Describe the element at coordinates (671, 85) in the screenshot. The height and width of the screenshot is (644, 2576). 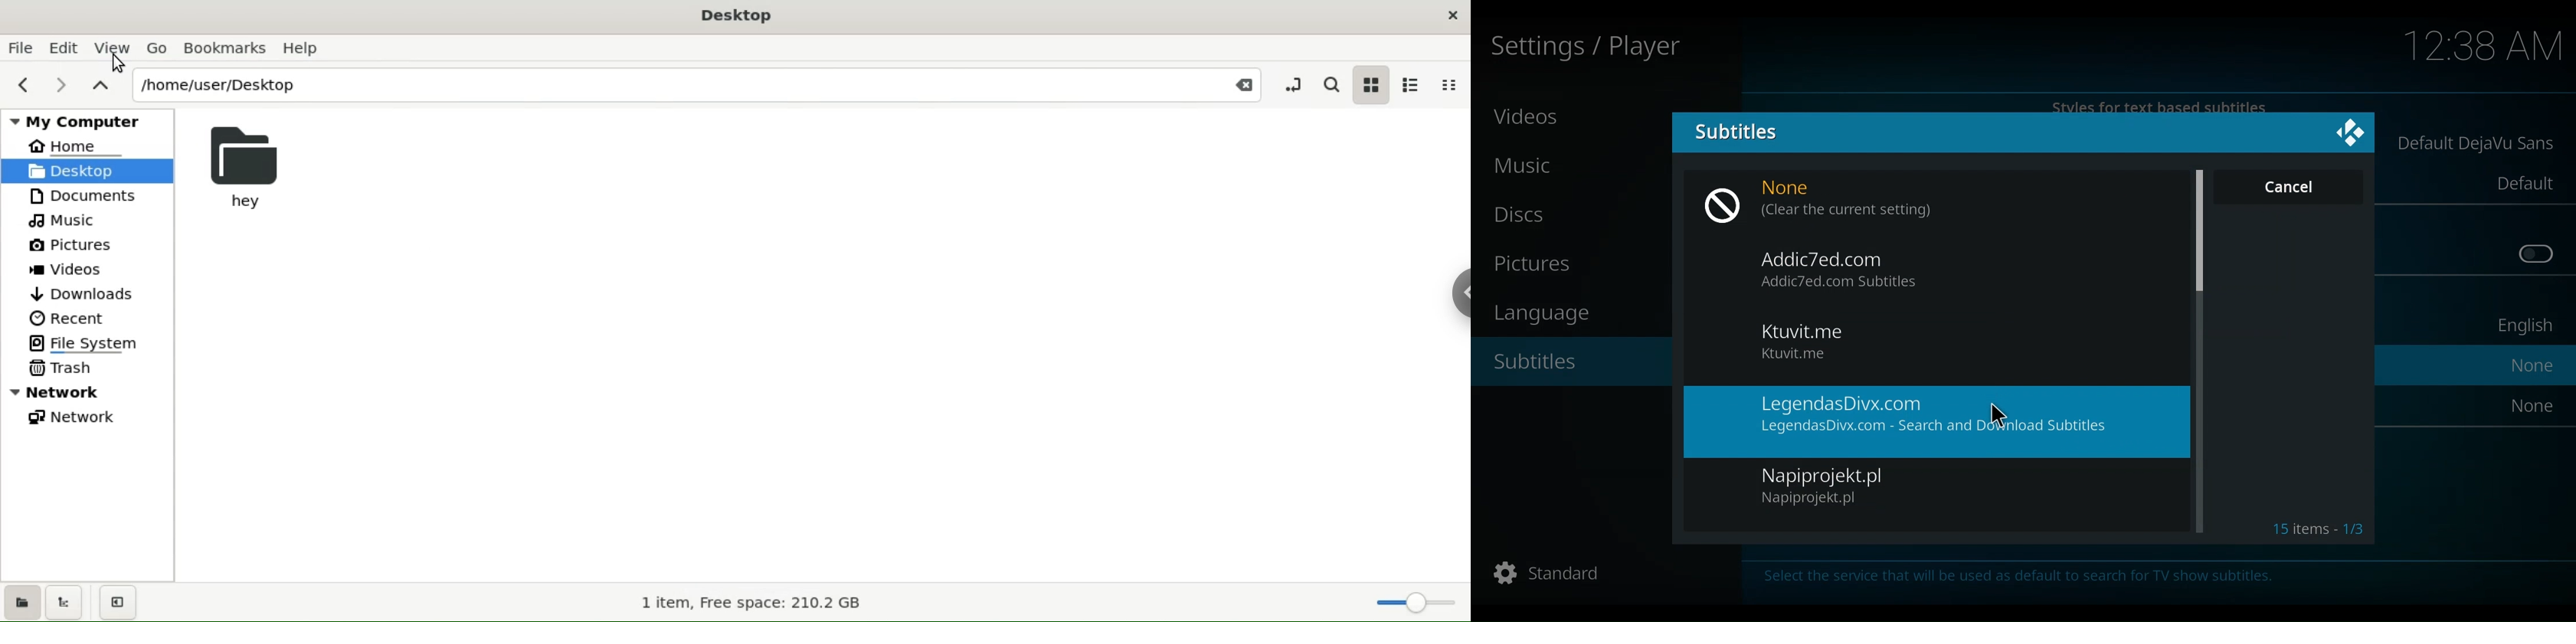
I see `location` at that location.